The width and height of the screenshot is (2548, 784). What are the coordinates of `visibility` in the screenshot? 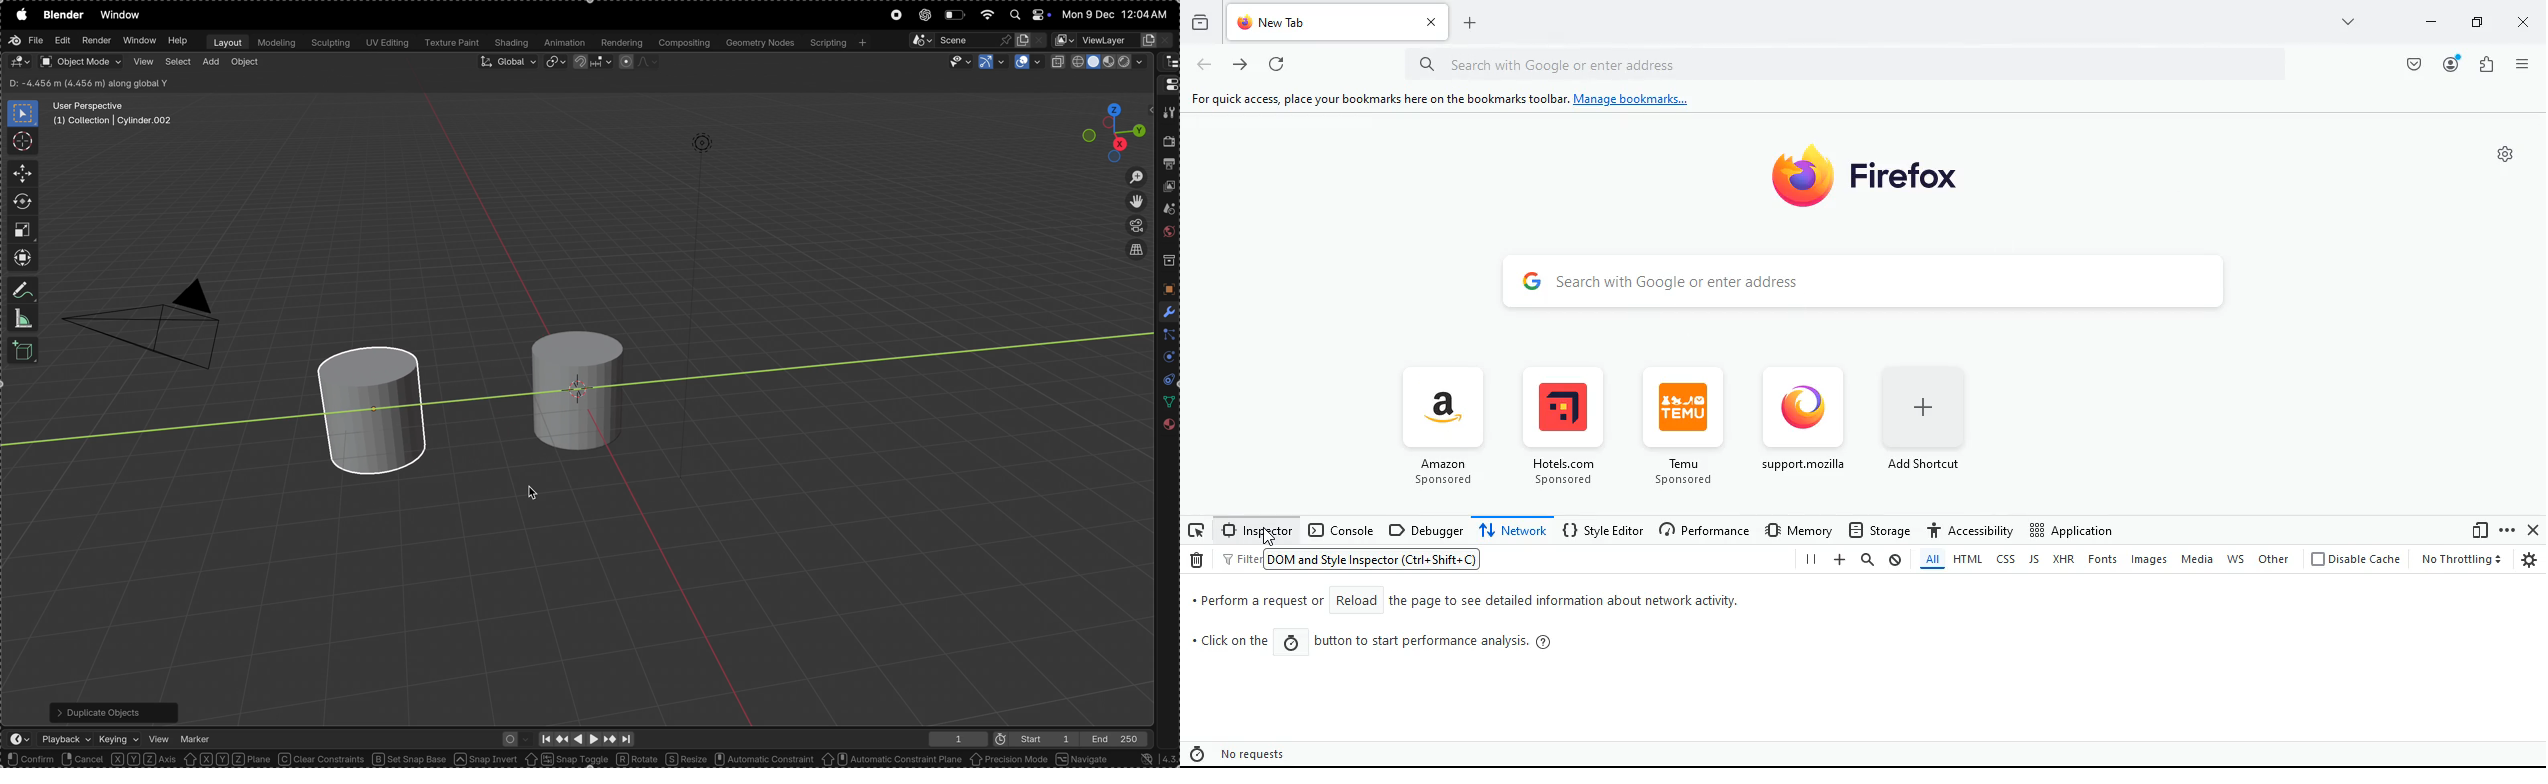 It's located at (956, 62).